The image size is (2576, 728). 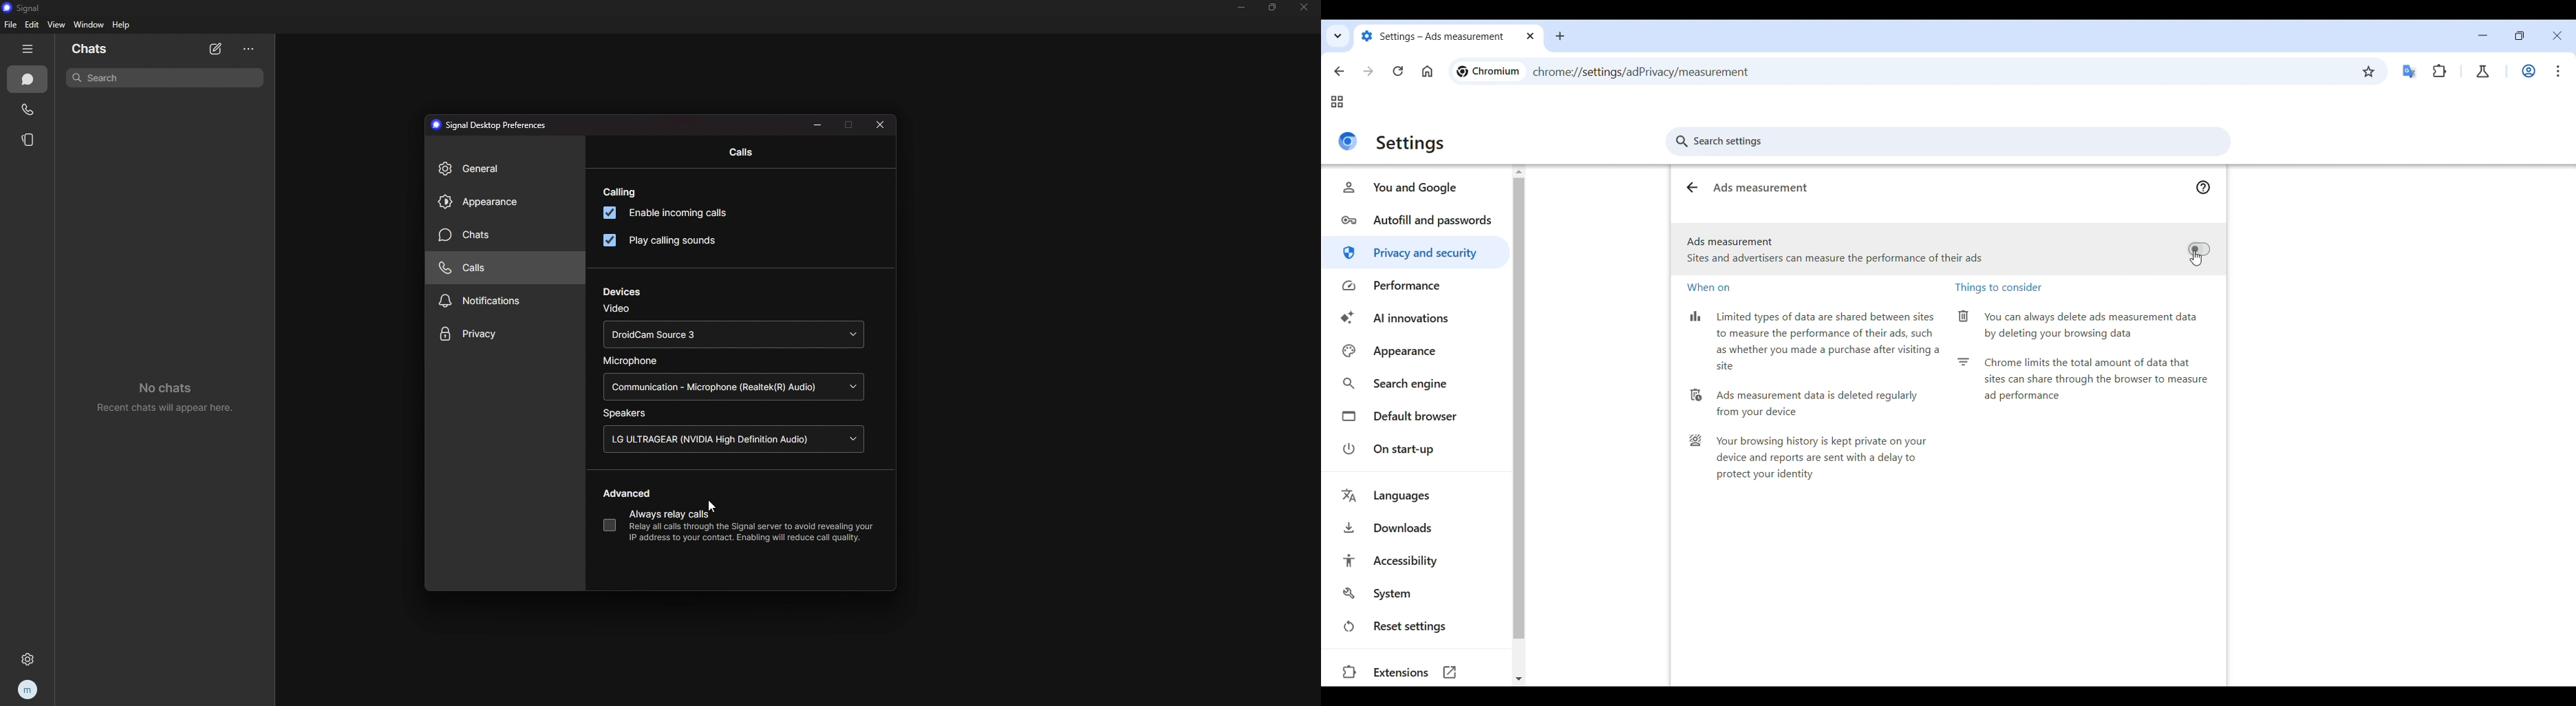 What do you see at coordinates (1416, 560) in the screenshot?
I see `Accessibility` at bounding box center [1416, 560].